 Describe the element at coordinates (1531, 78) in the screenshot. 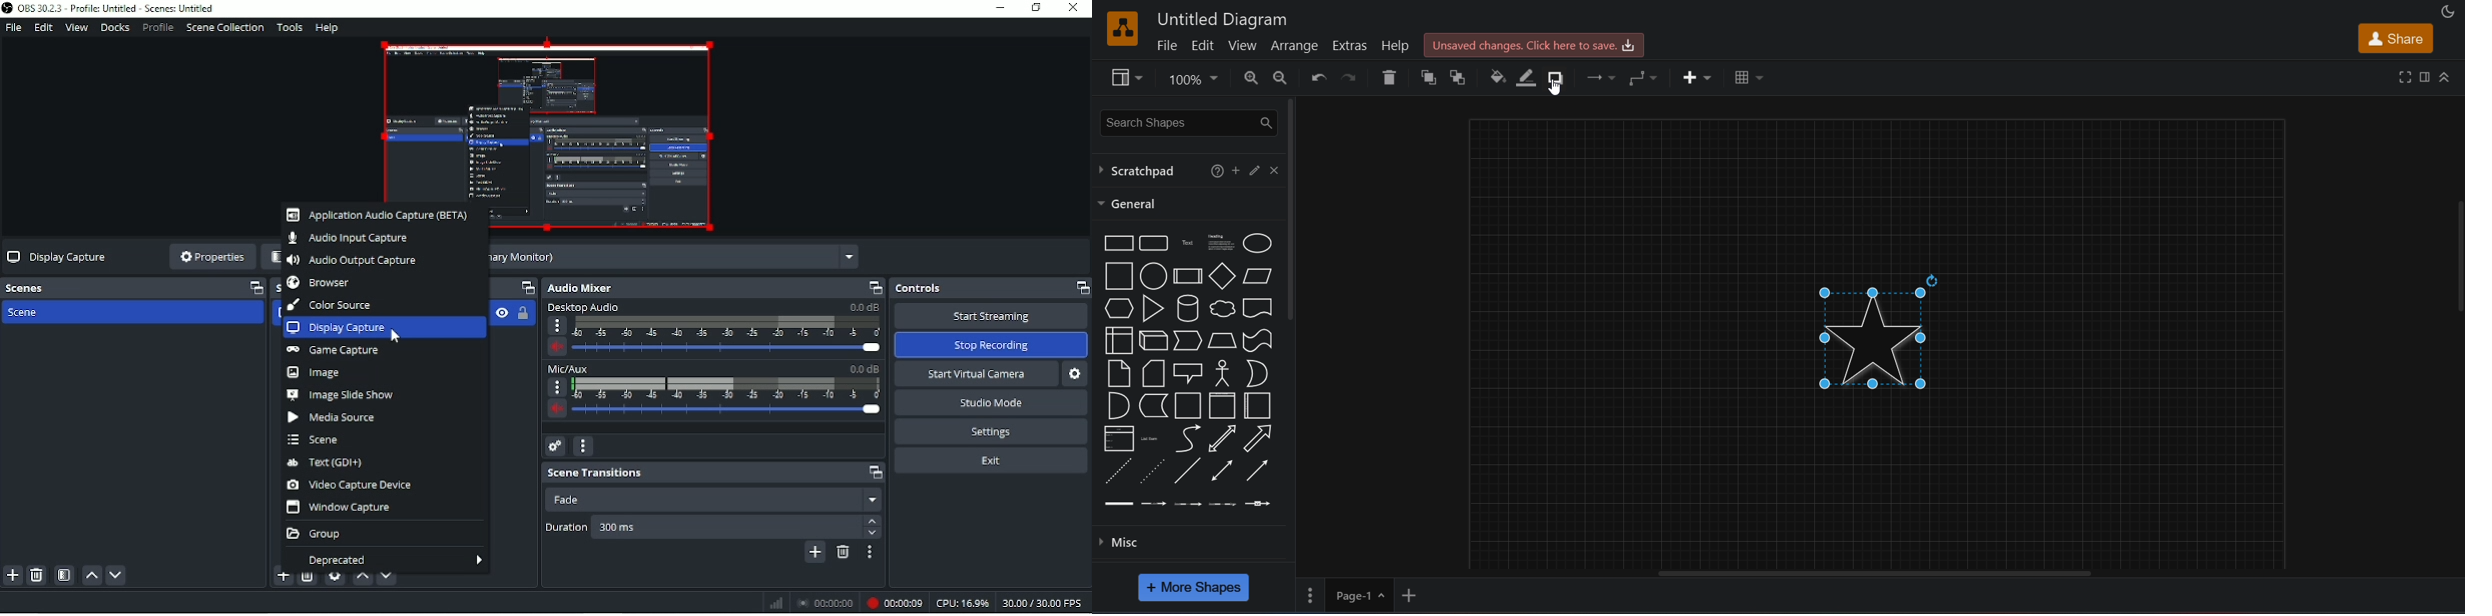

I see `line coloe` at that location.